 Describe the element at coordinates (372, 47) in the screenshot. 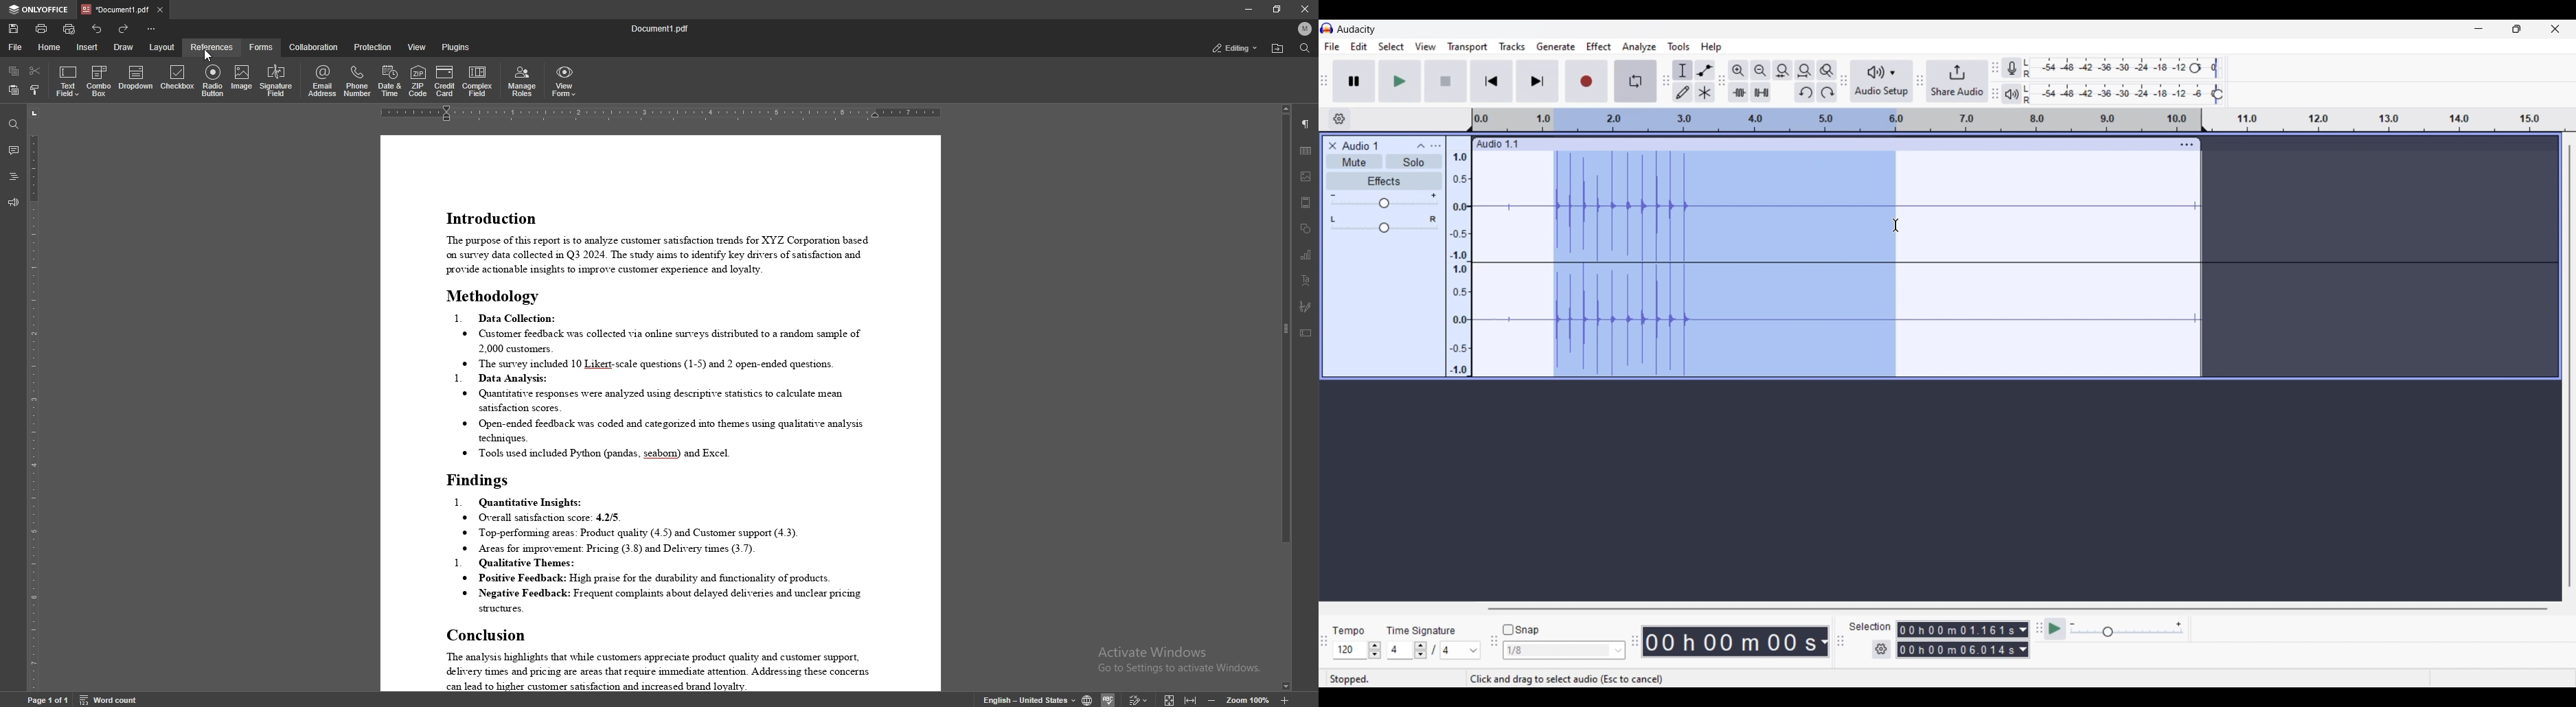

I see `protection` at that location.